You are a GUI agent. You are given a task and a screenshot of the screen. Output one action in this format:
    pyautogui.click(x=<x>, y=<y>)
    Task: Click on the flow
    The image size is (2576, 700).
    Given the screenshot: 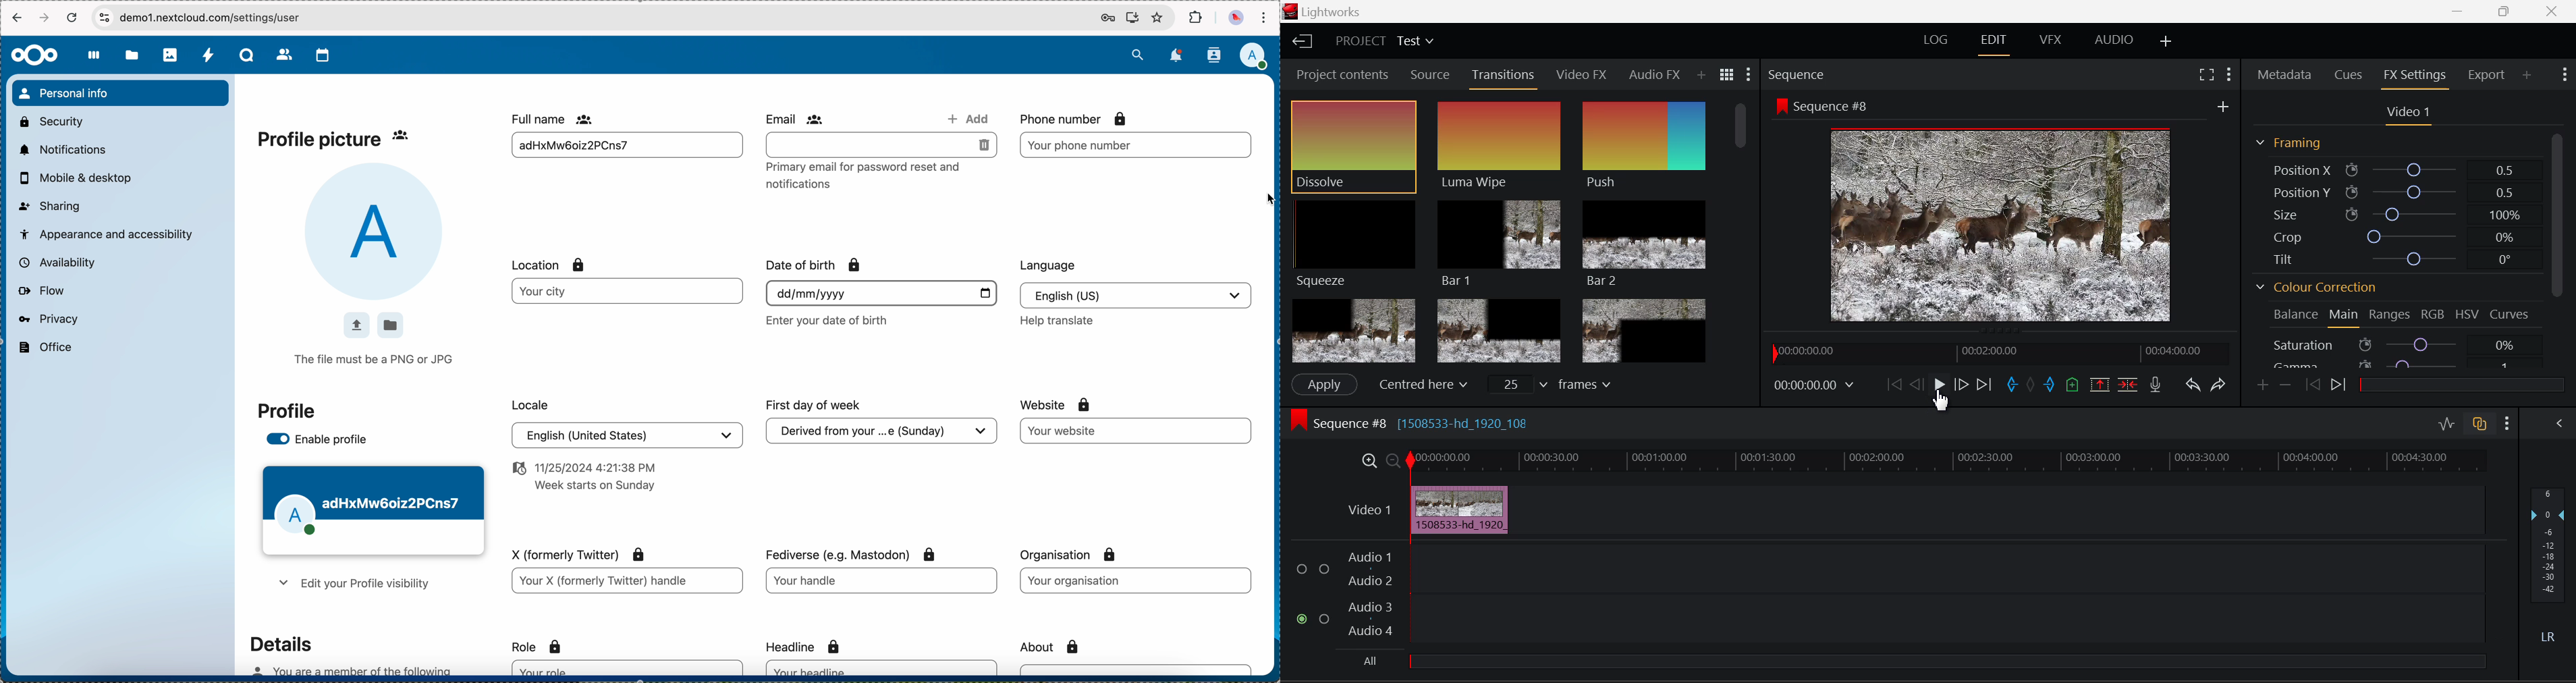 What is the action you would take?
    pyautogui.click(x=41, y=291)
    